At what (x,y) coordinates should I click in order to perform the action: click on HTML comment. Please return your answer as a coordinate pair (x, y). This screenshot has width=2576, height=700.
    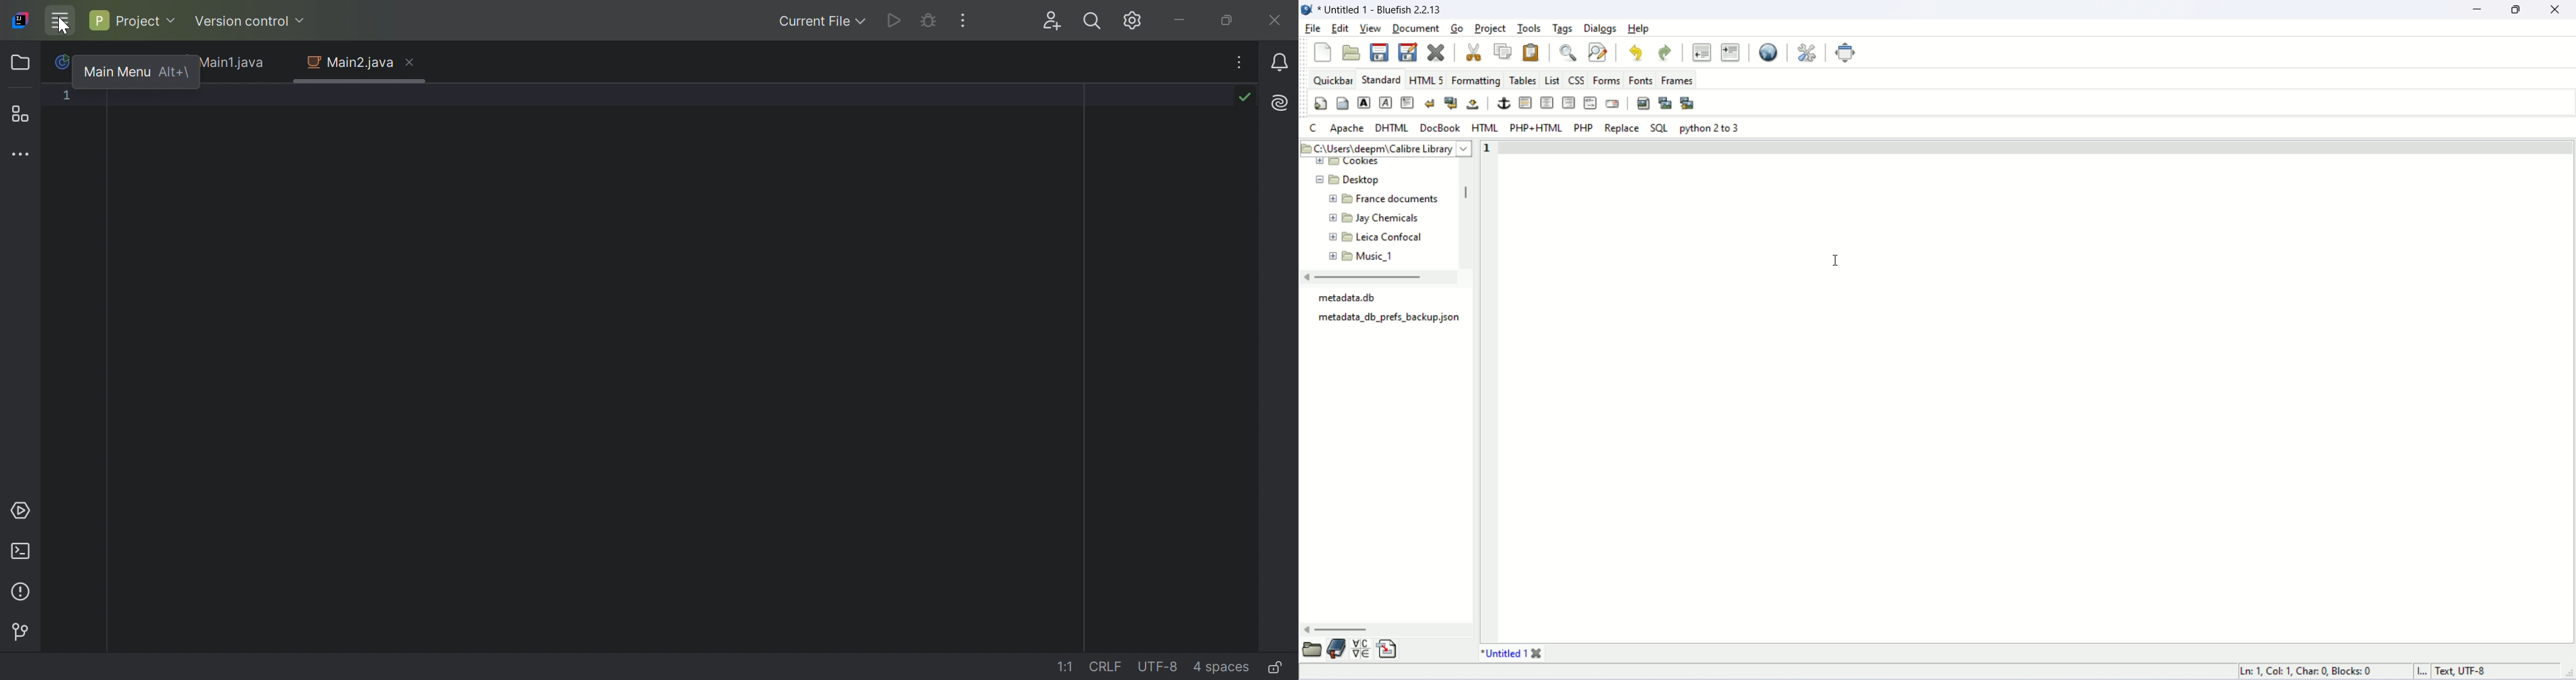
    Looking at the image, I should click on (1590, 102).